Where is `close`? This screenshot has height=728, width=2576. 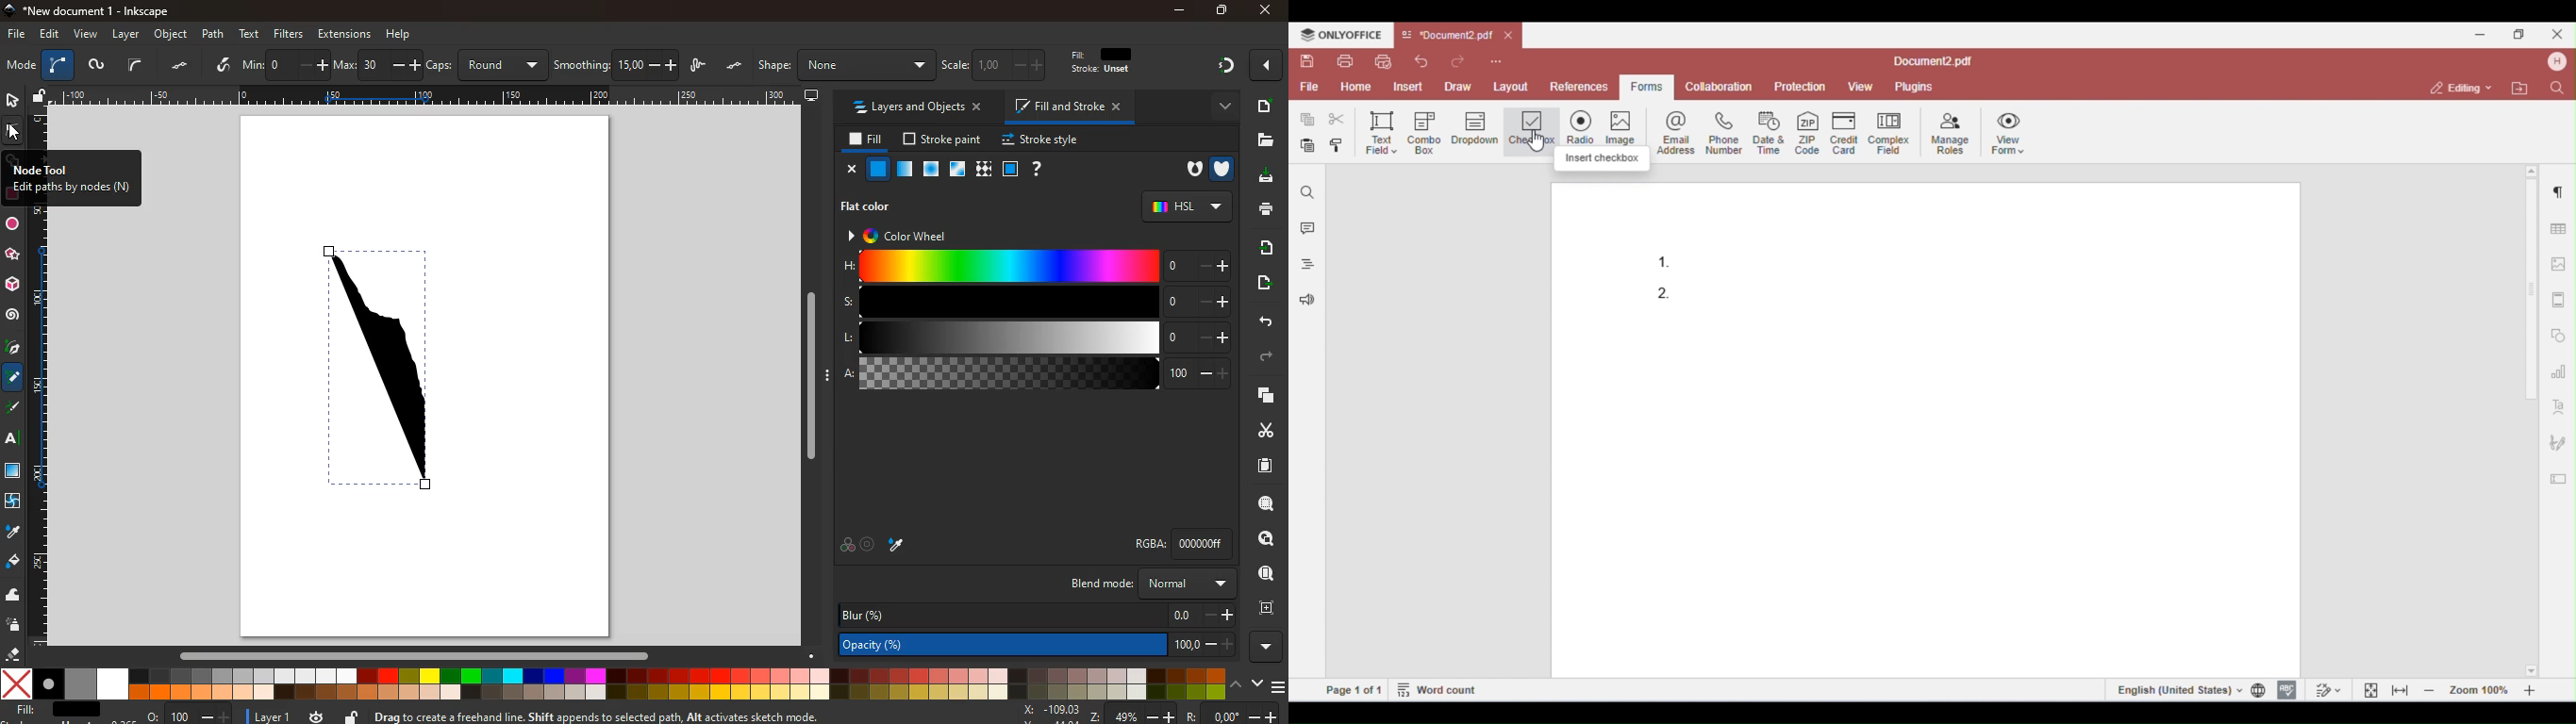 close is located at coordinates (1267, 10).